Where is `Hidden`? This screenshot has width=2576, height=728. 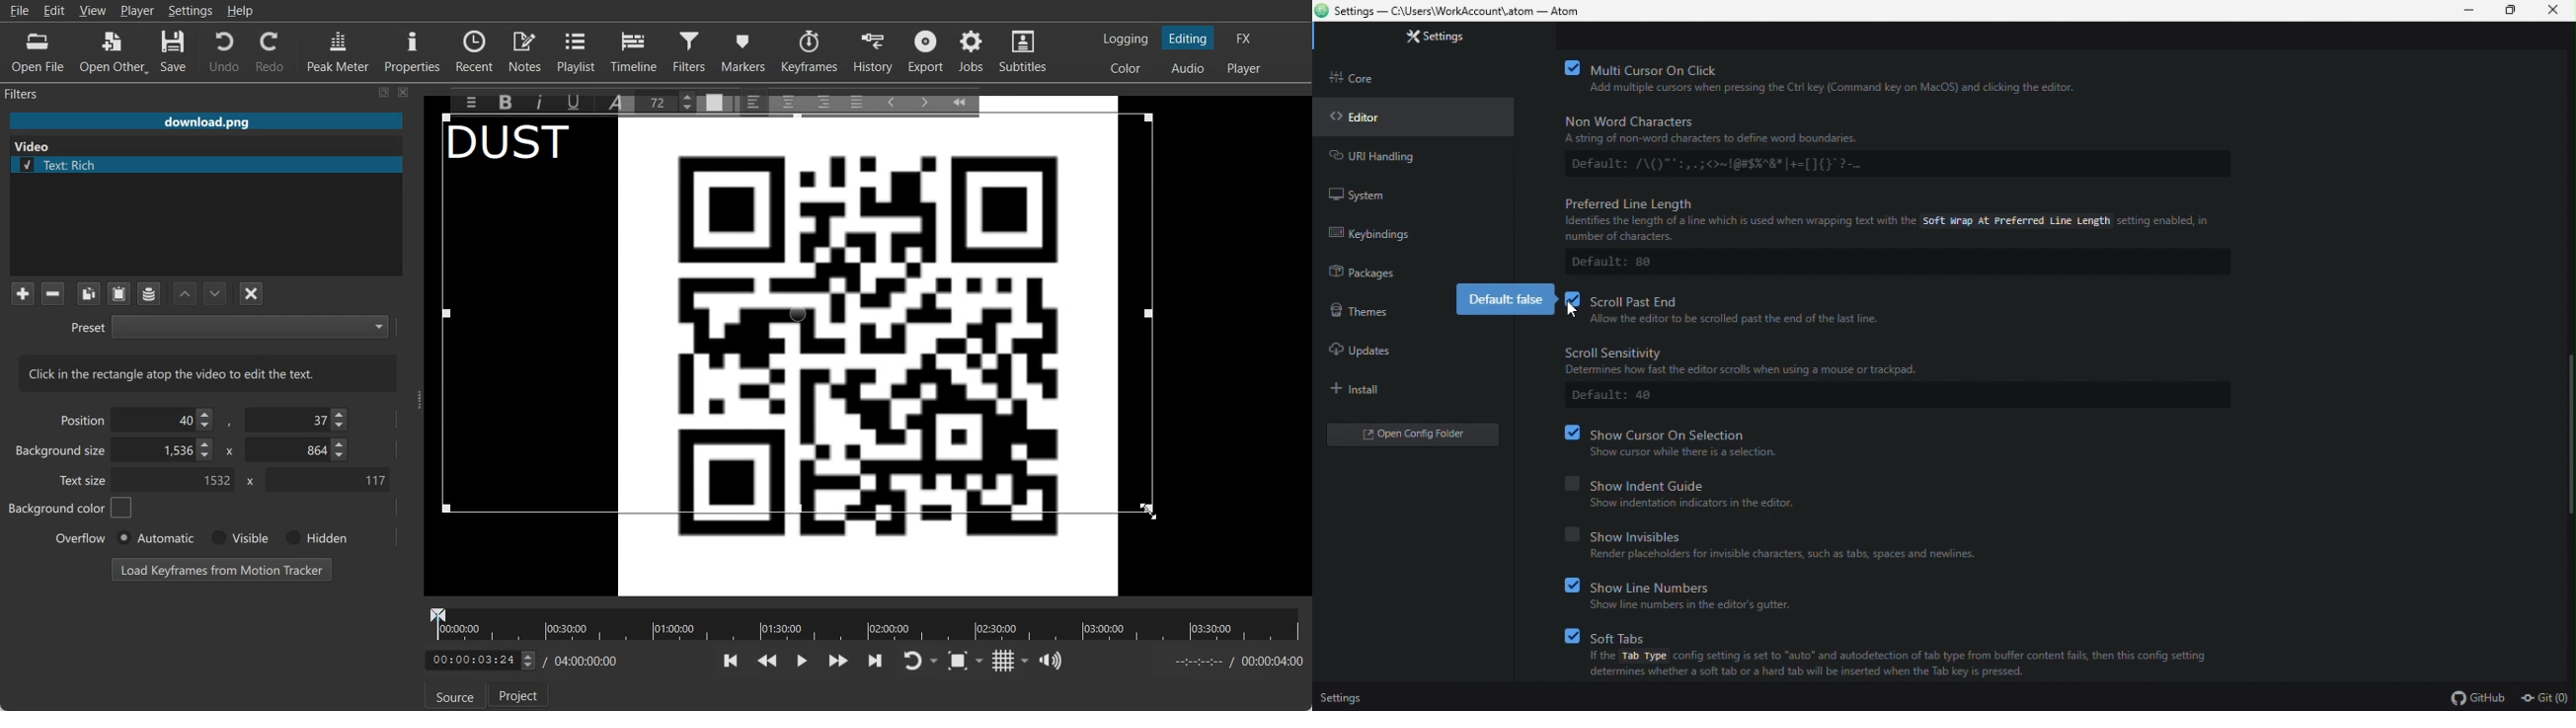
Hidden is located at coordinates (313, 537).